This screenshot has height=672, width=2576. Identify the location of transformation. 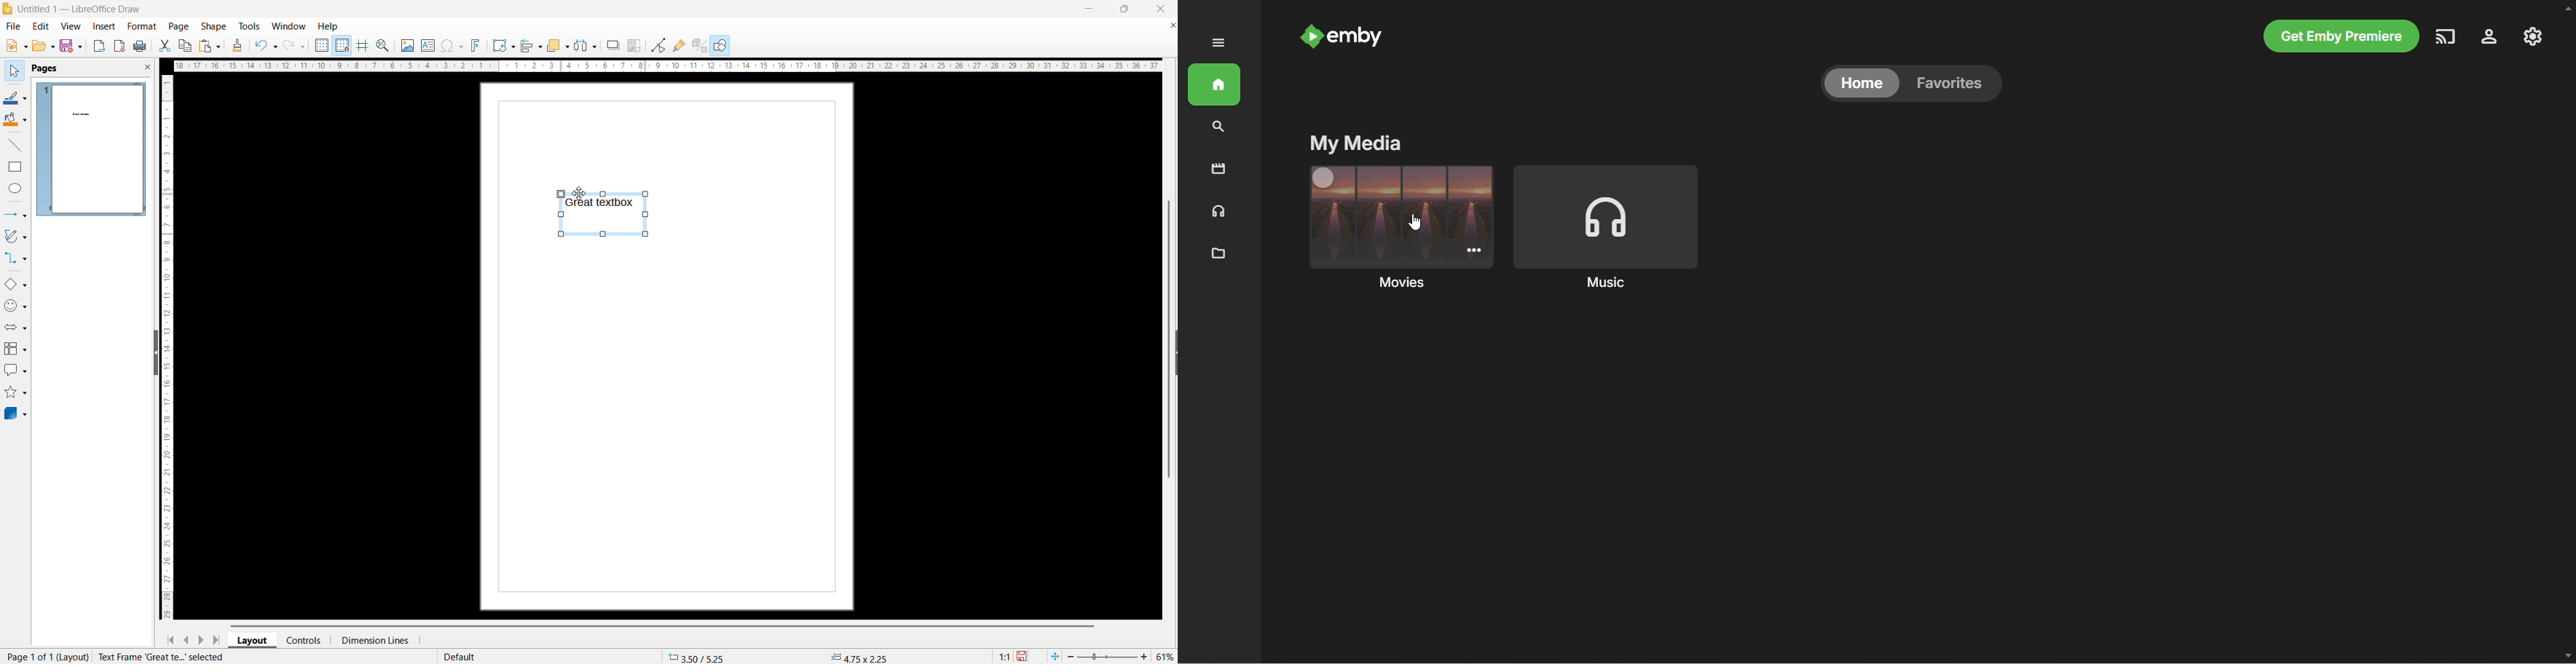
(504, 45).